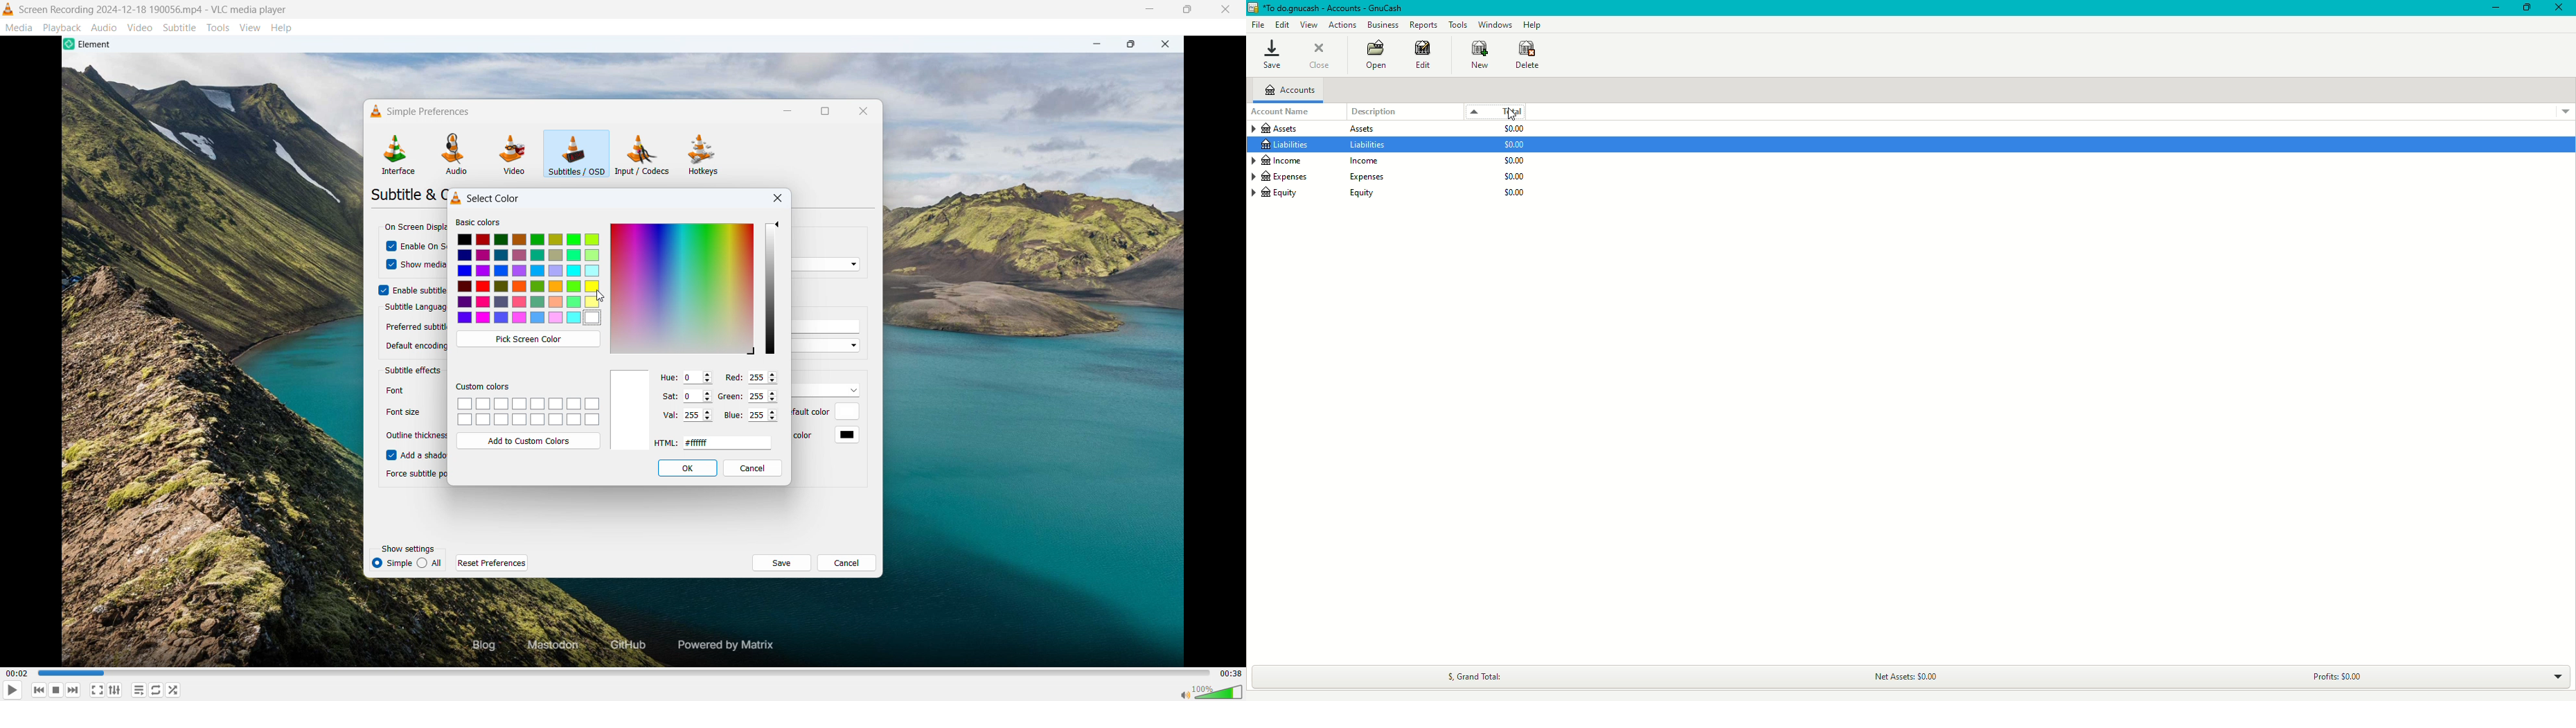 The width and height of the screenshot is (2576, 728). Describe the element at coordinates (1375, 55) in the screenshot. I see `Open` at that location.